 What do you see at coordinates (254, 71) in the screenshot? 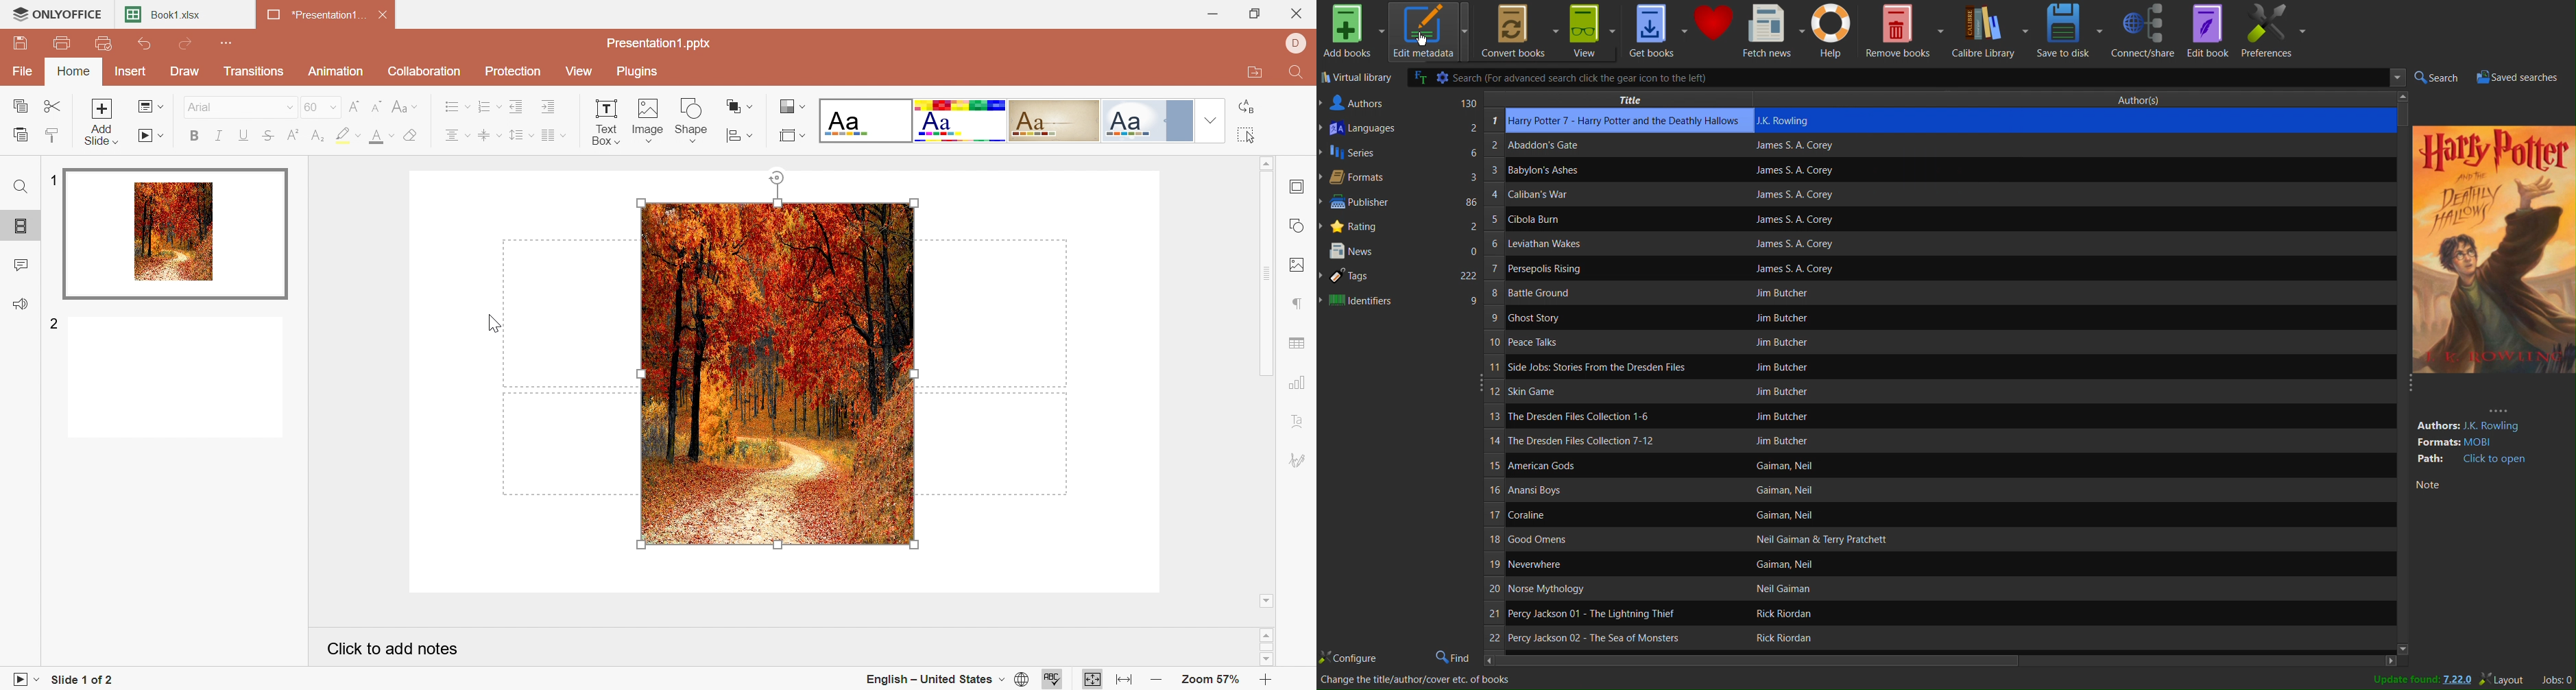
I see `Transitions` at bounding box center [254, 71].